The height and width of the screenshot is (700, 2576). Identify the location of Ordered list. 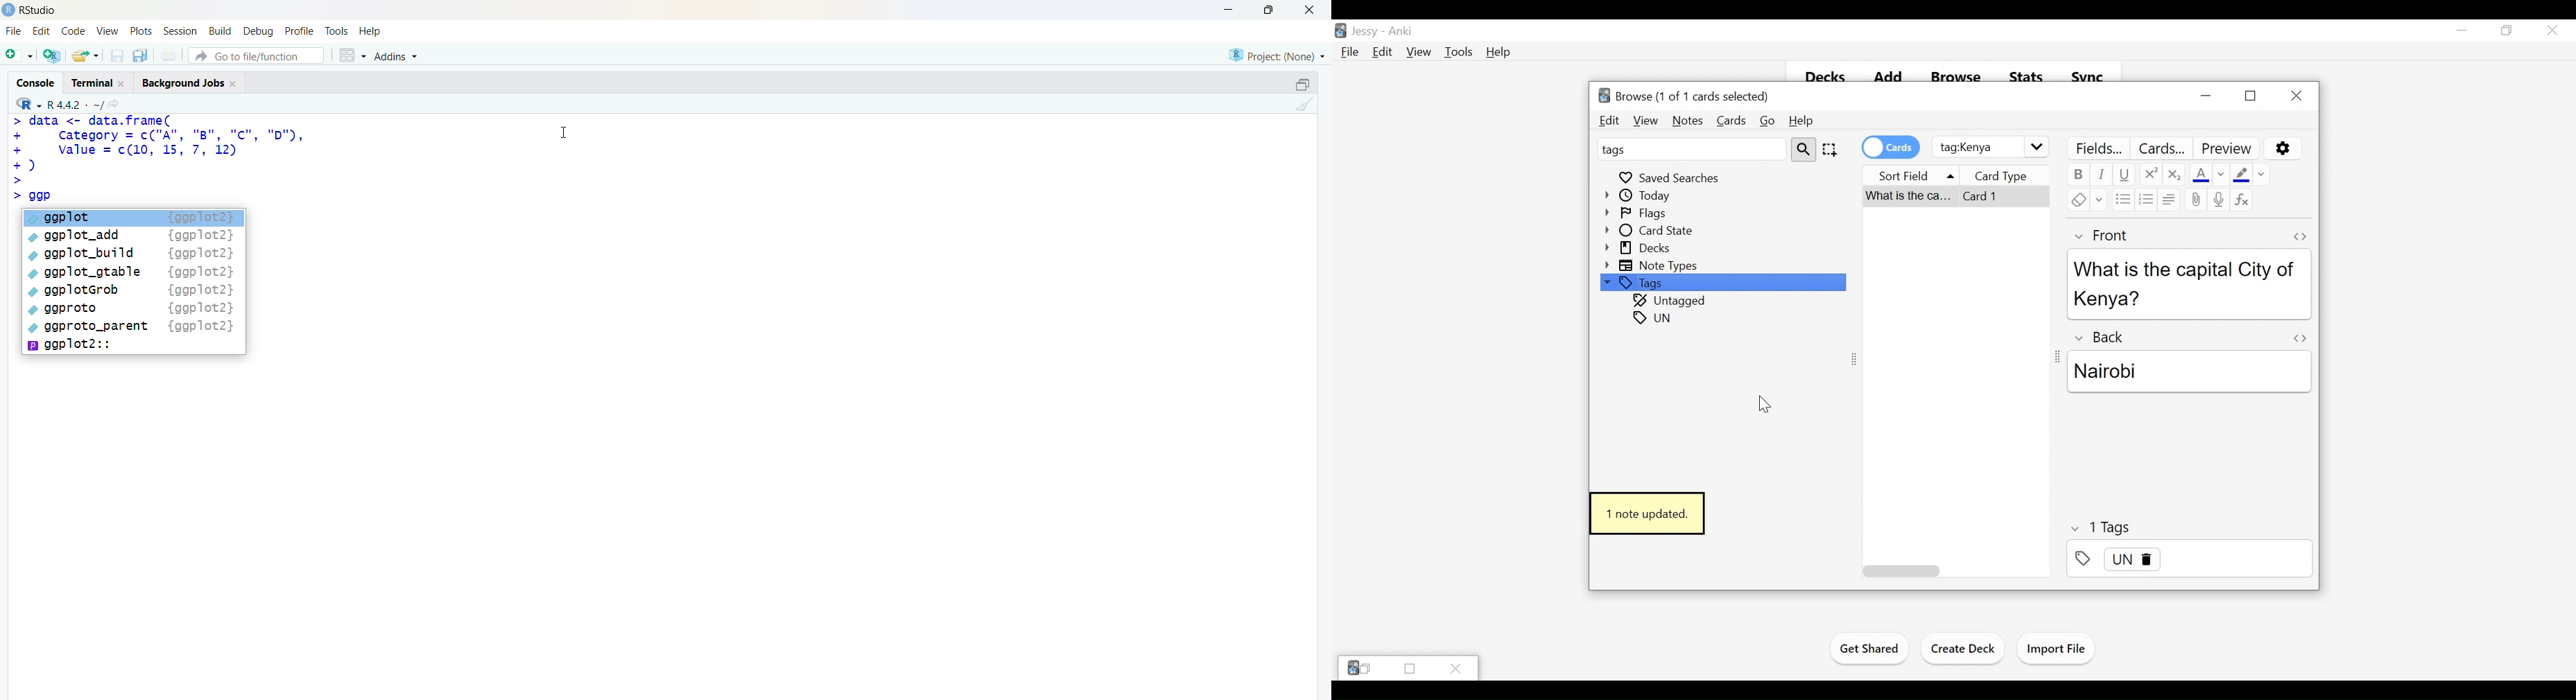
(2146, 200).